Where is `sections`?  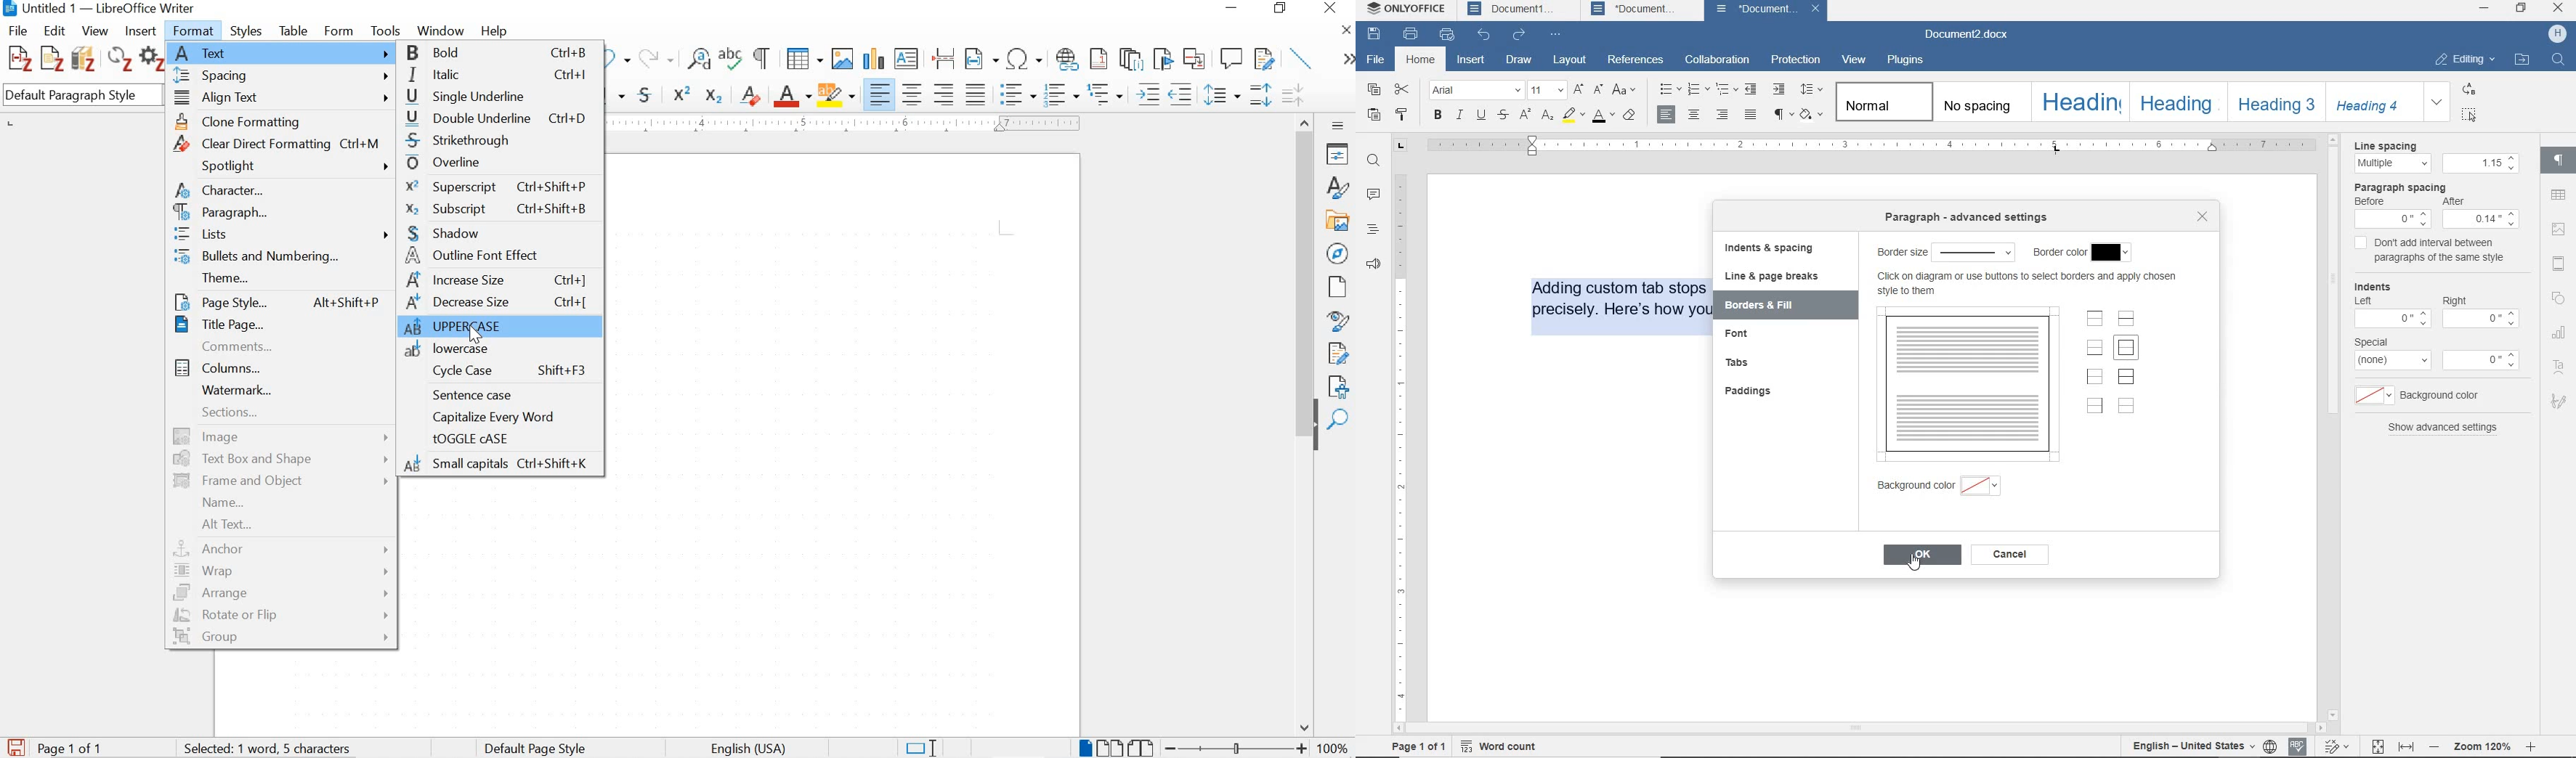 sections is located at coordinates (280, 415).